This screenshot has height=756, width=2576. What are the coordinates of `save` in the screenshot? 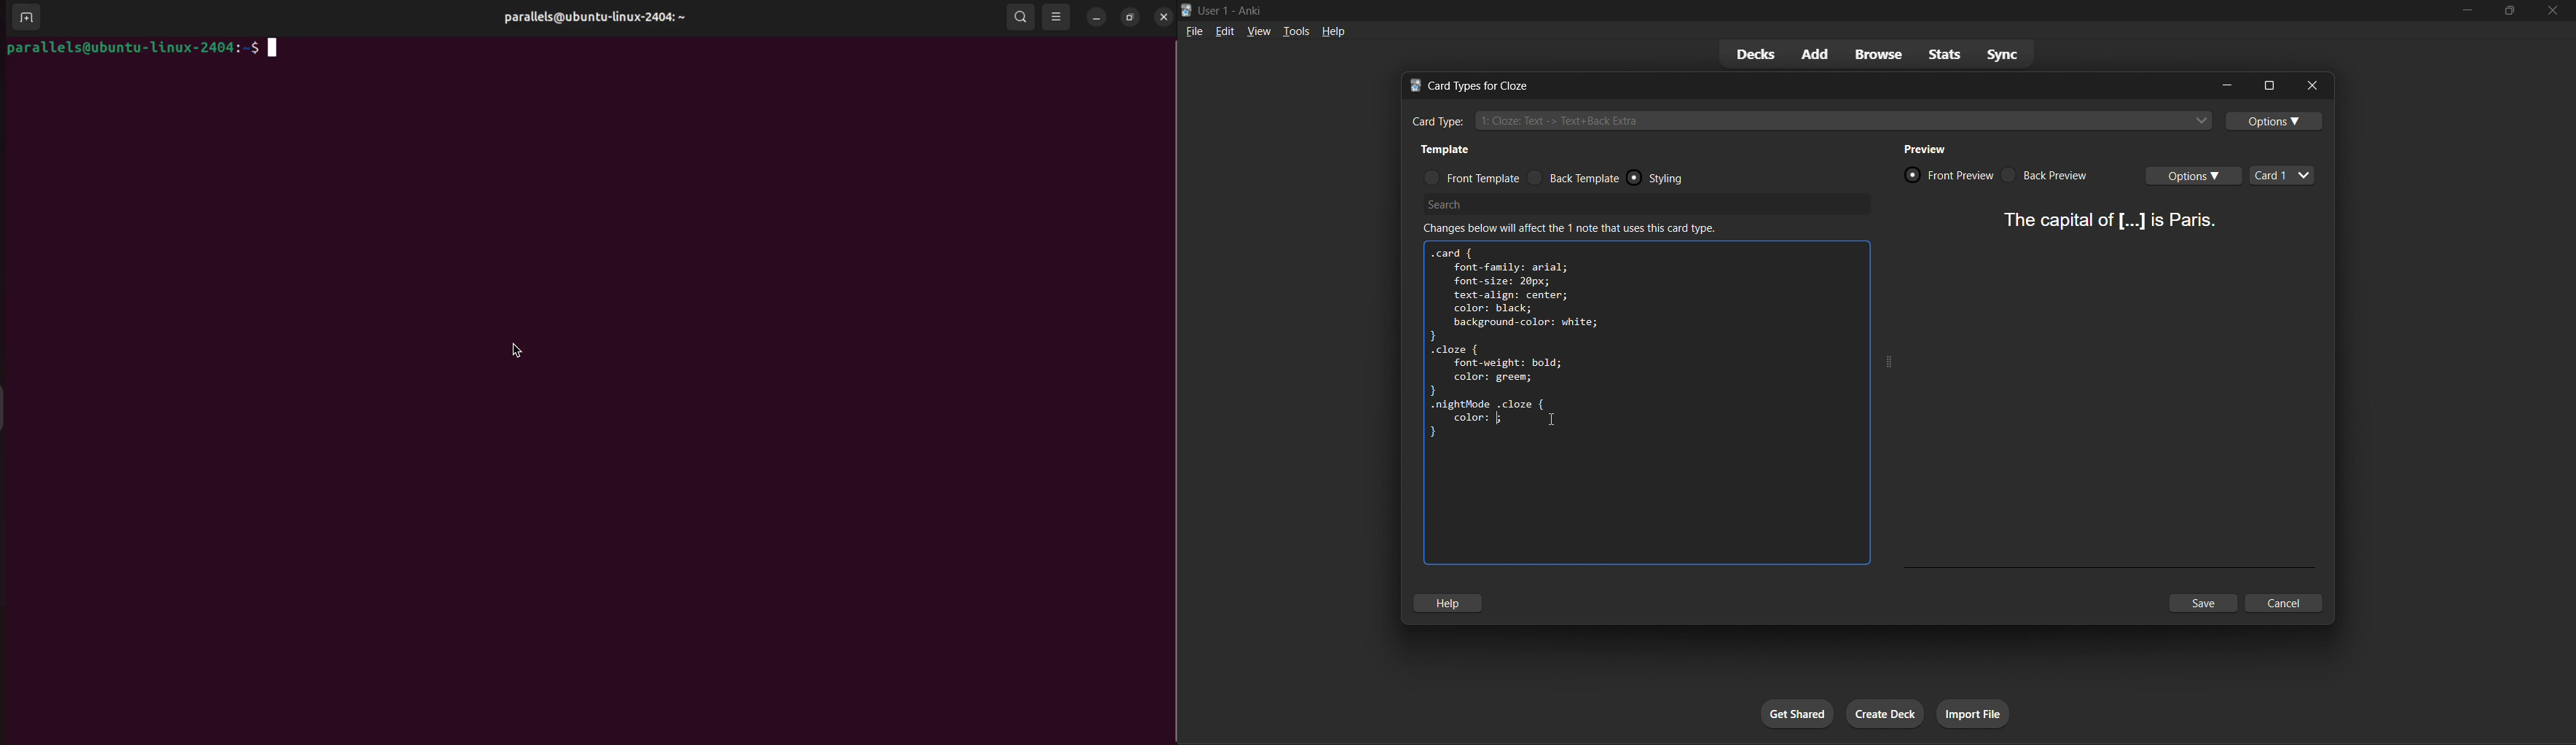 It's located at (2206, 604).